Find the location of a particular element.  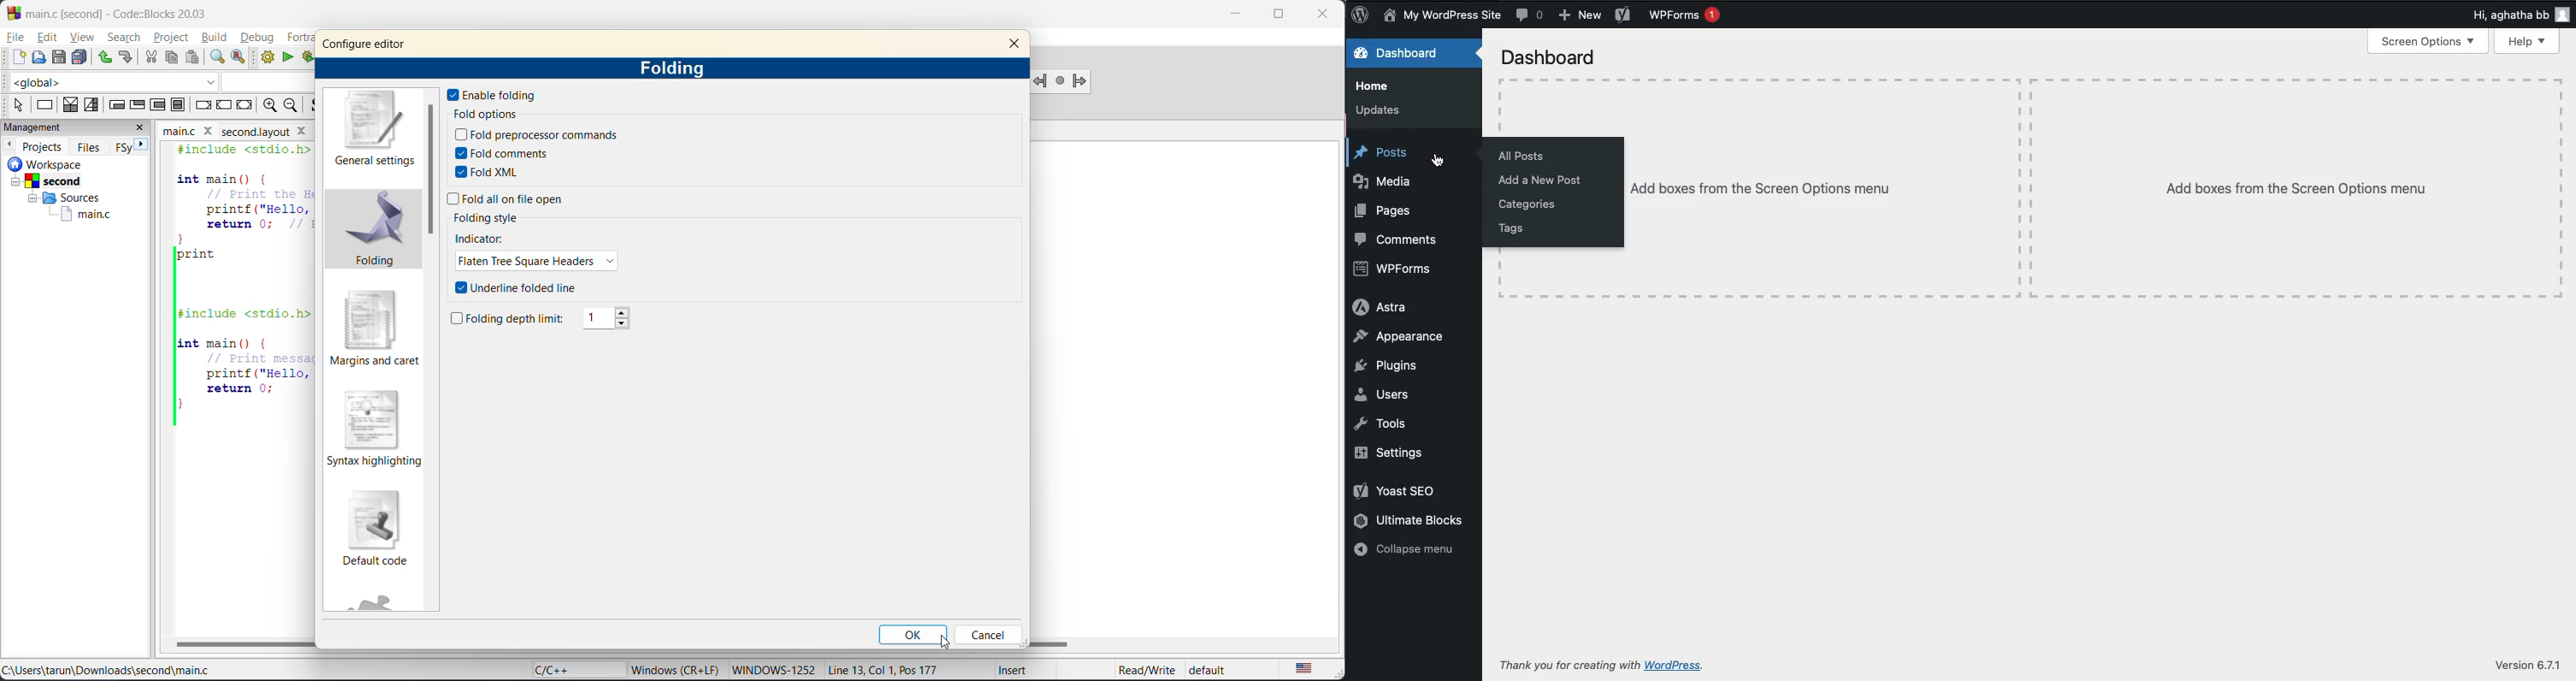

fold comments is located at coordinates (508, 152).